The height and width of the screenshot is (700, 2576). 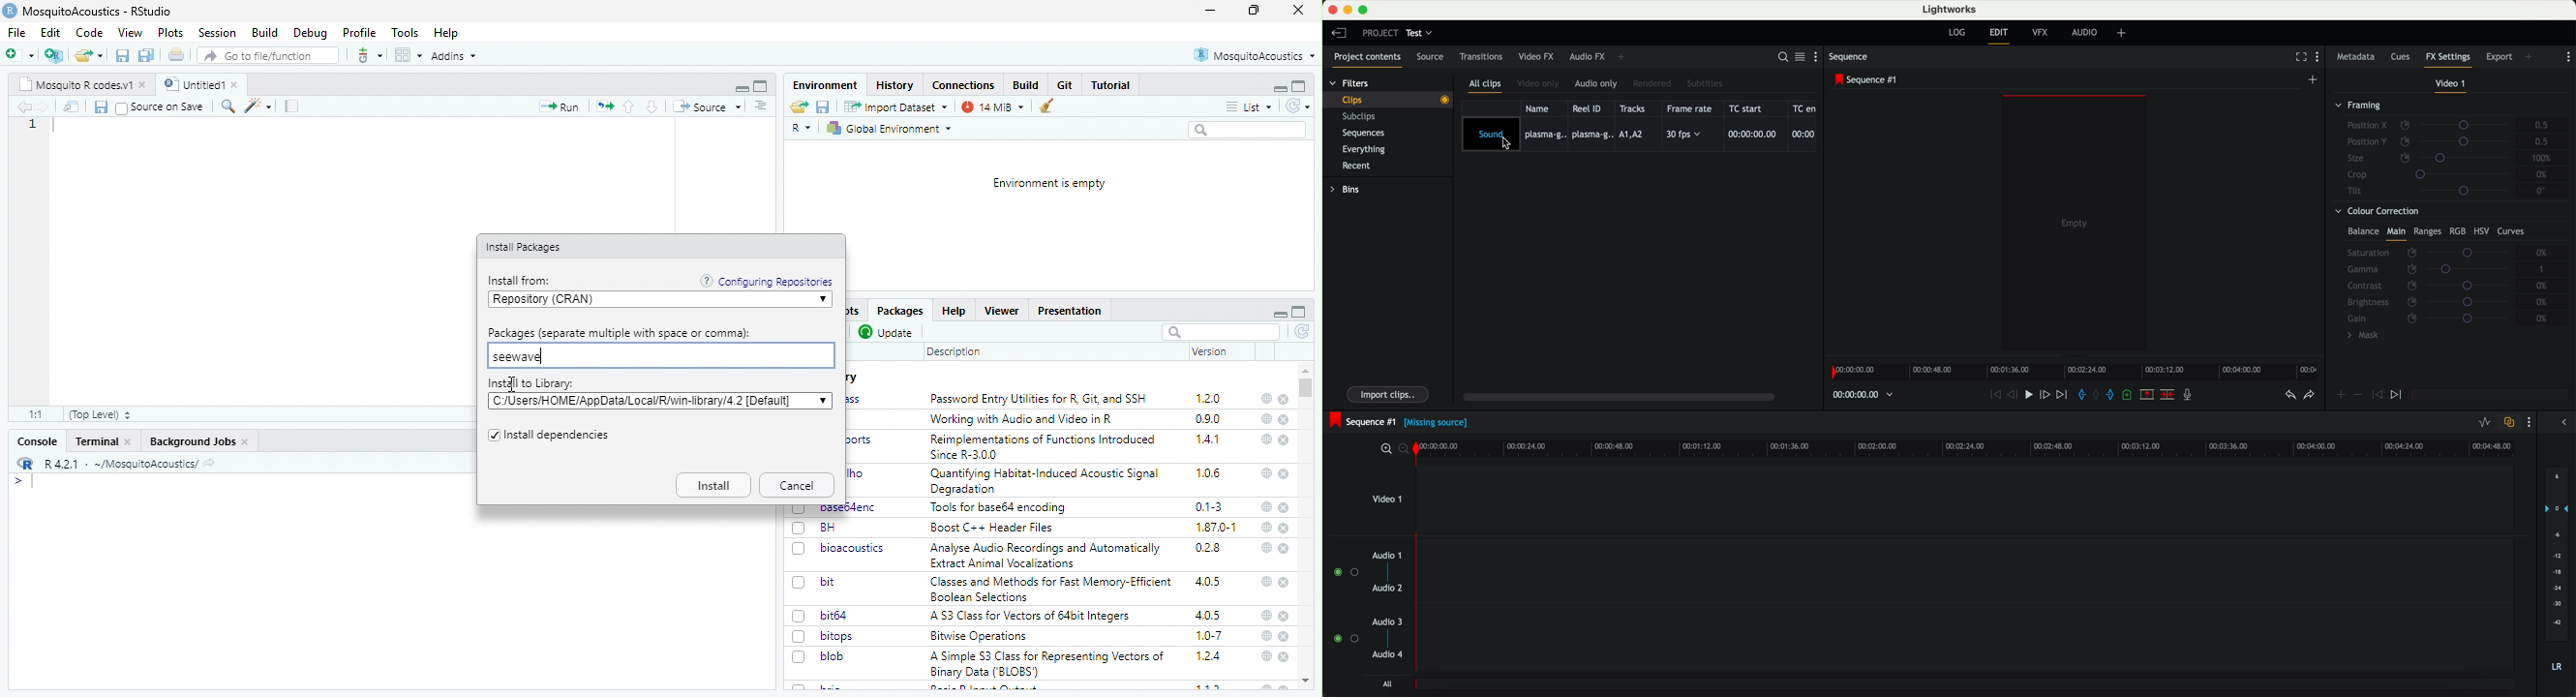 I want to click on Dataset’s , so click(x=293, y=106).